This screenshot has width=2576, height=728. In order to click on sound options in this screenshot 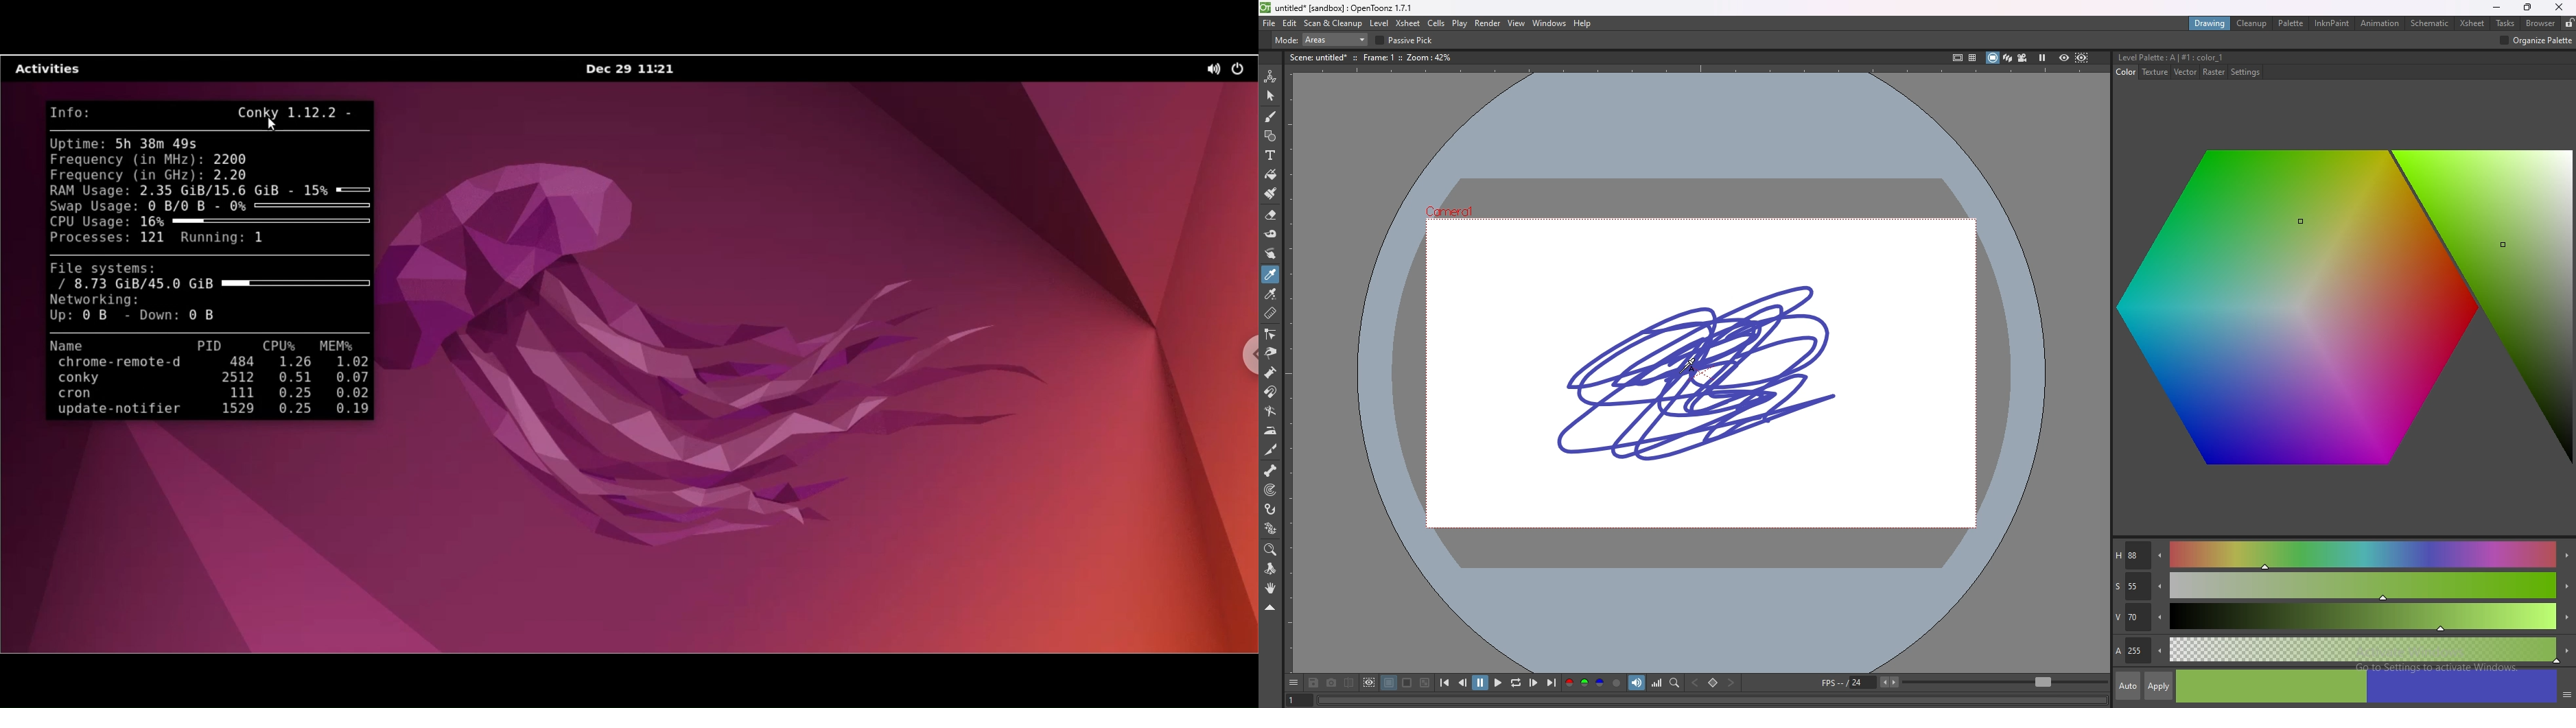, I will do `click(1211, 71)`.